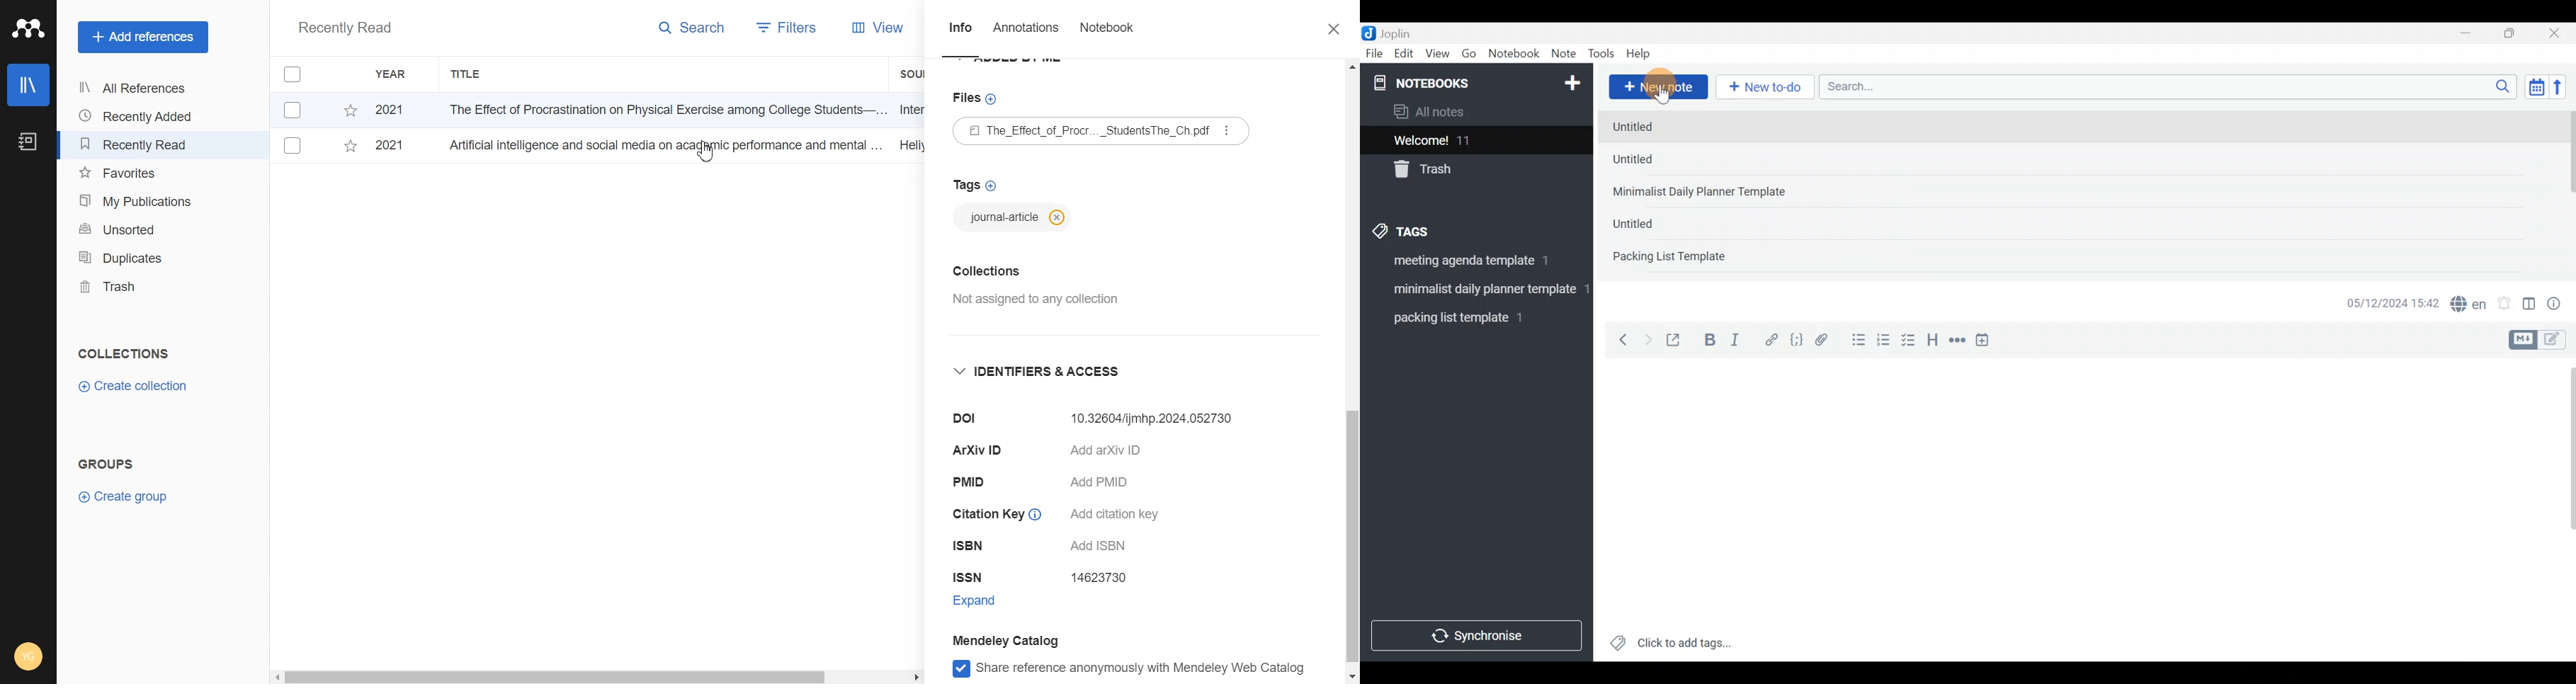  I want to click on Cursor, so click(1664, 89).